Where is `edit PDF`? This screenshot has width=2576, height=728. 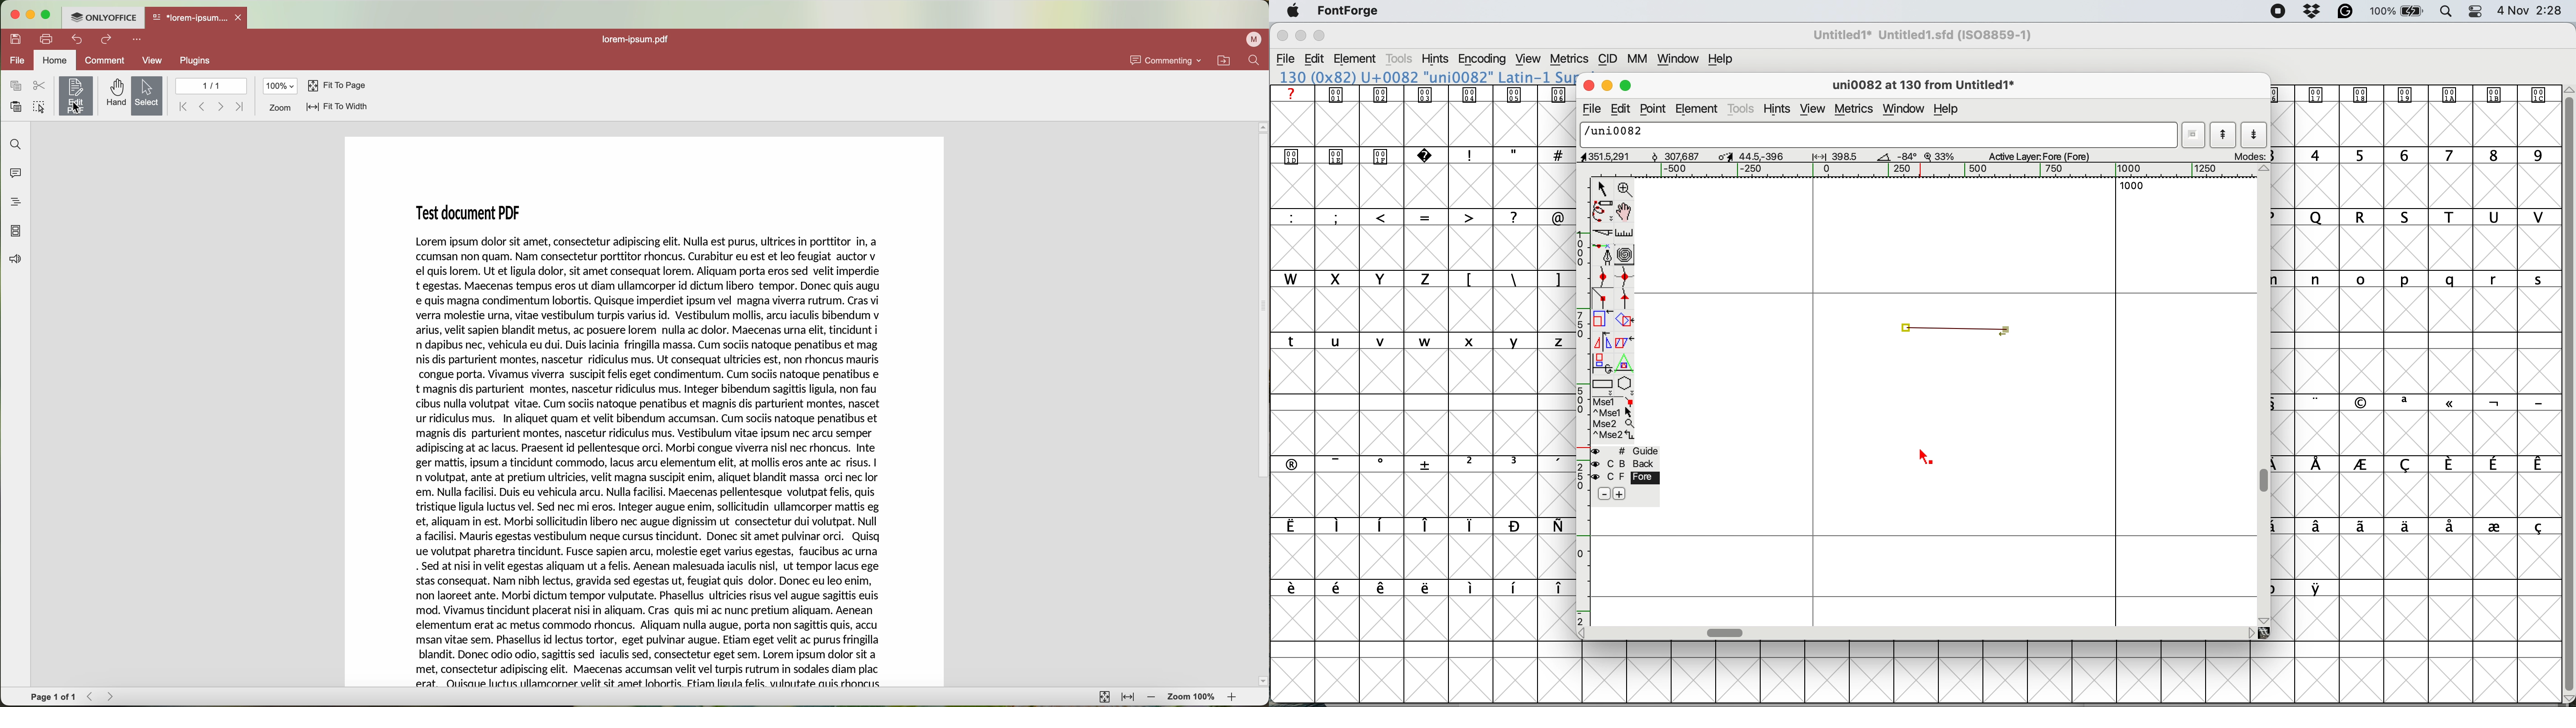
edit PDF is located at coordinates (76, 96).